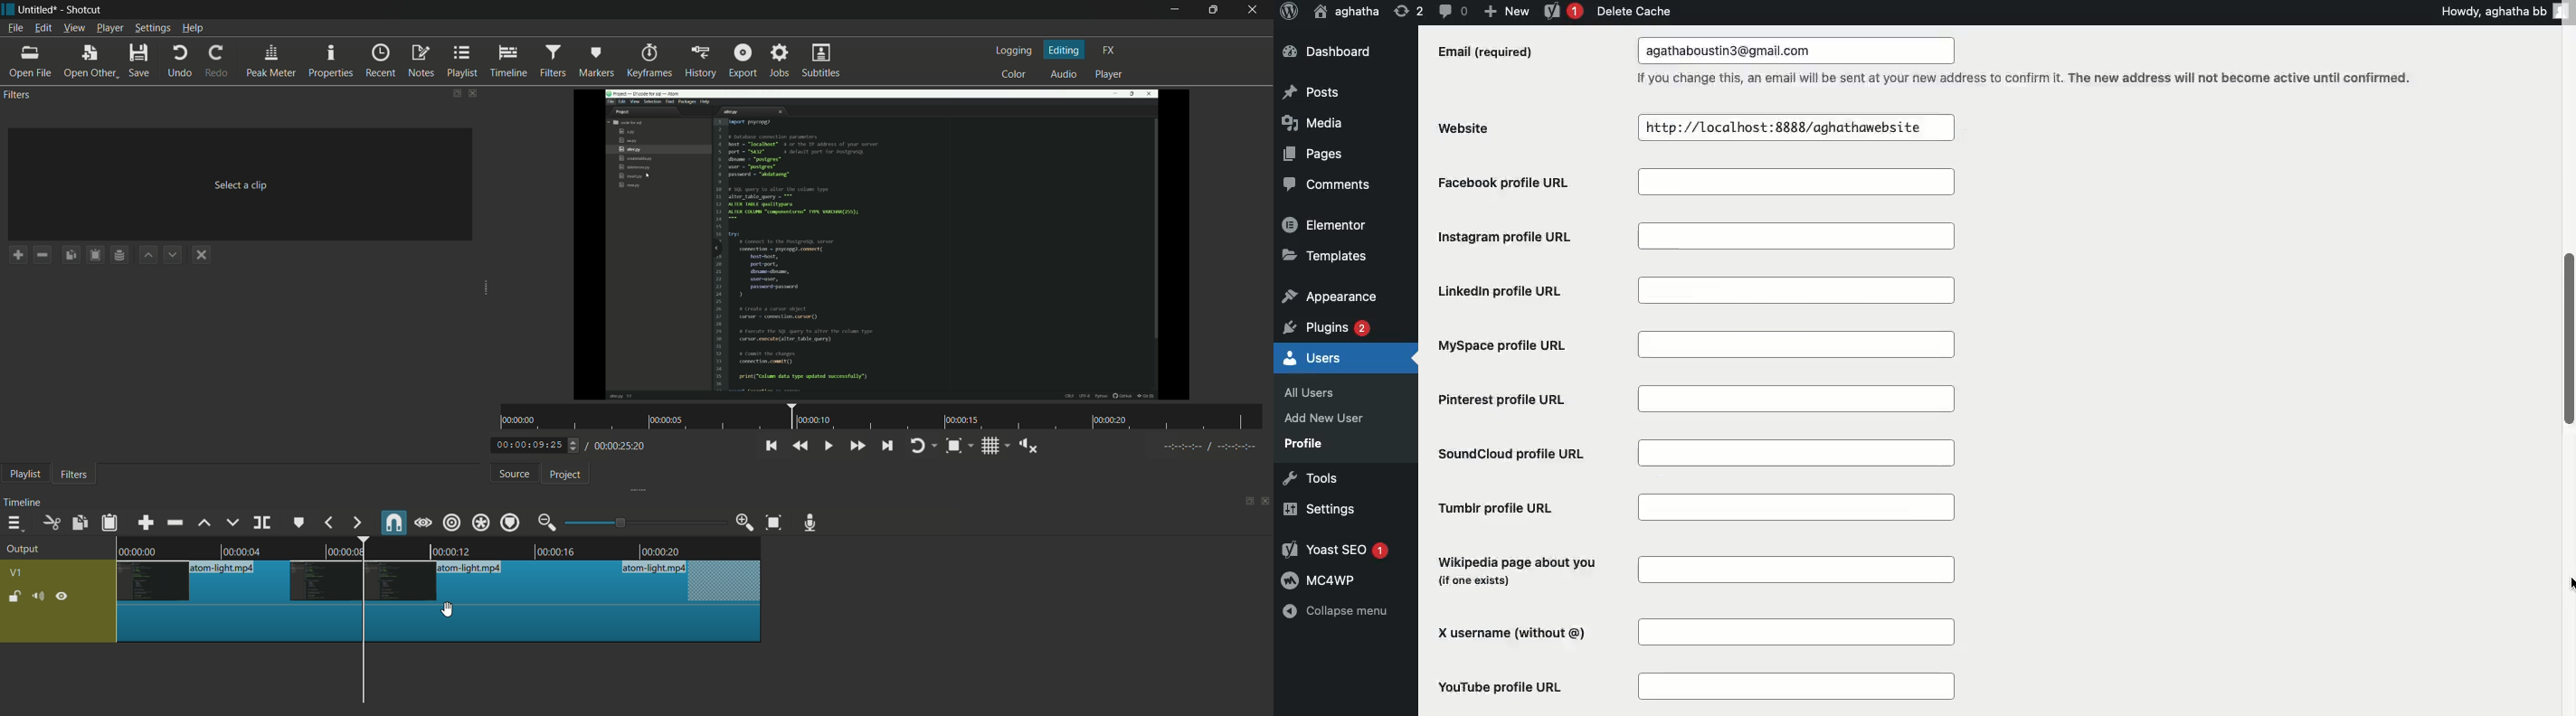 Image resolution: width=2576 pixels, height=728 pixels. I want to click on project, so click(566, 475).